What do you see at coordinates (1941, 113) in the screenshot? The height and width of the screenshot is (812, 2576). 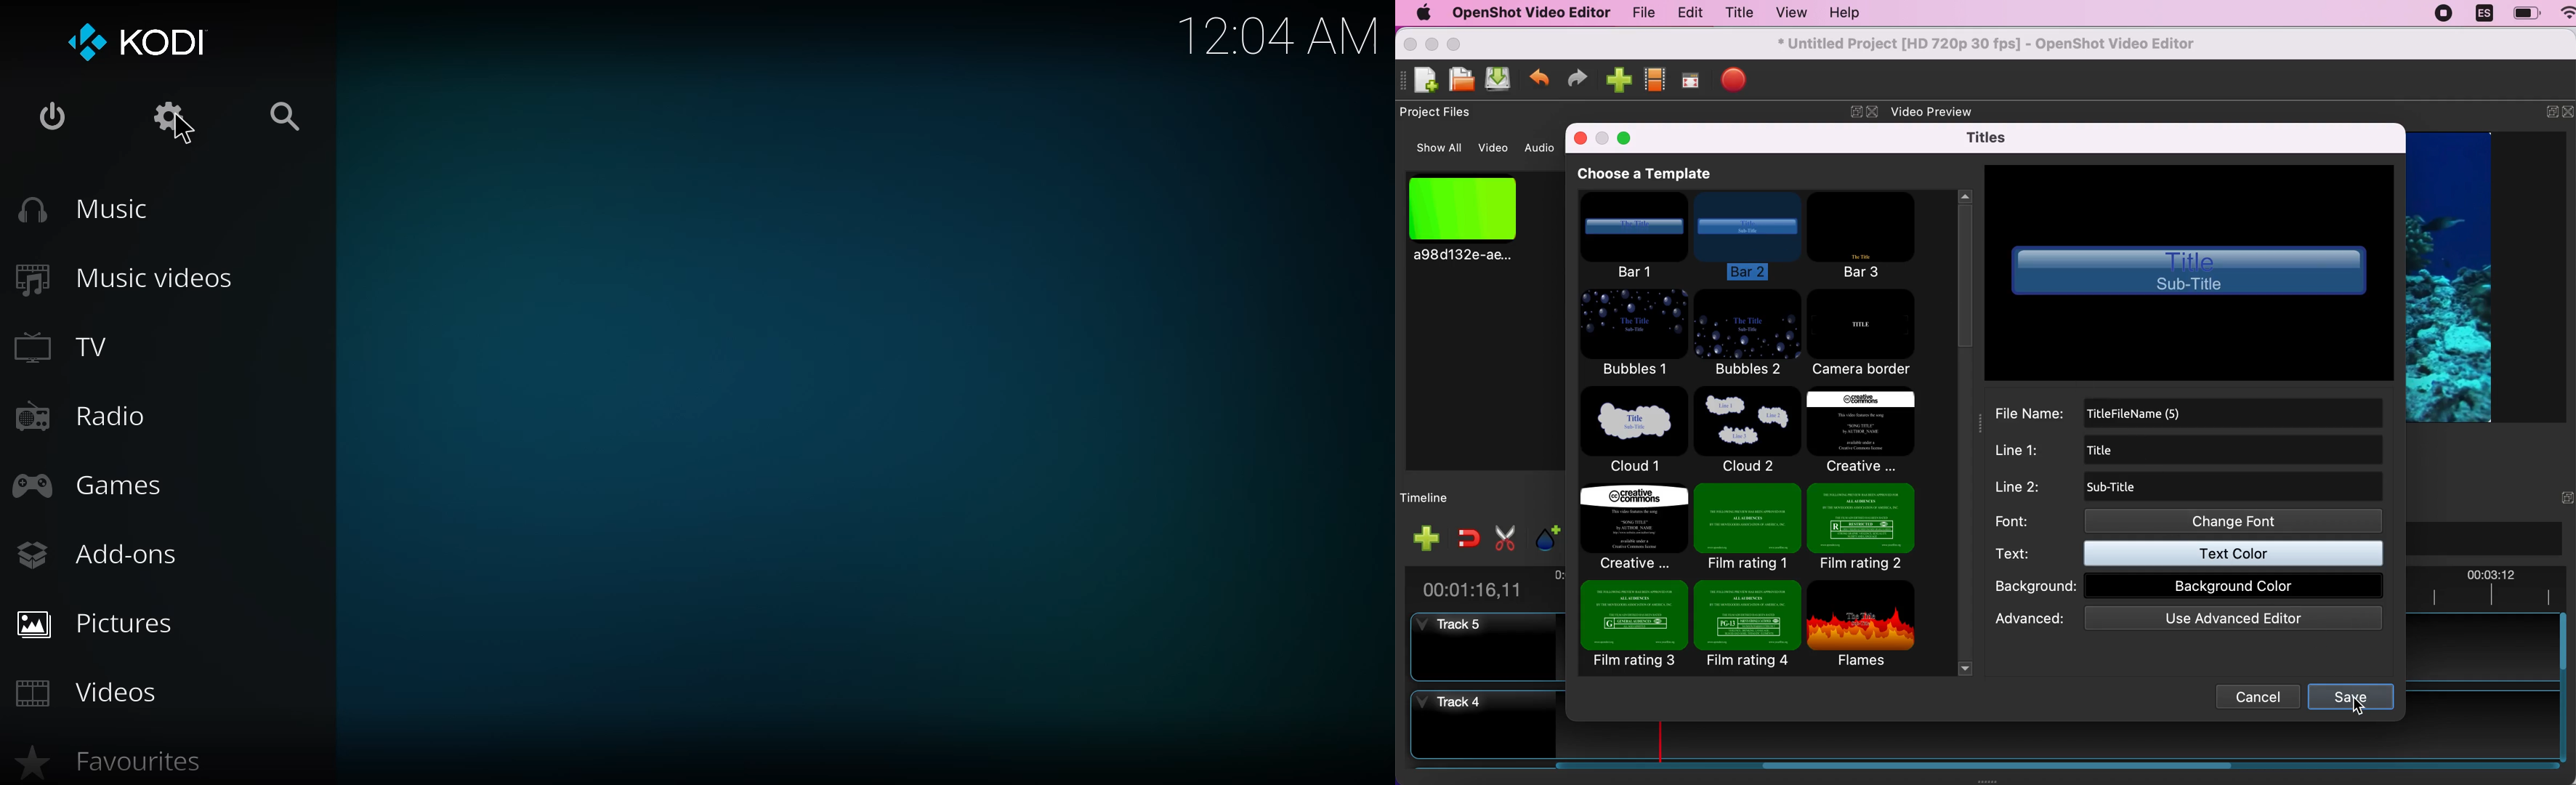 I see `video preview` at bounding box center [1941, 113].